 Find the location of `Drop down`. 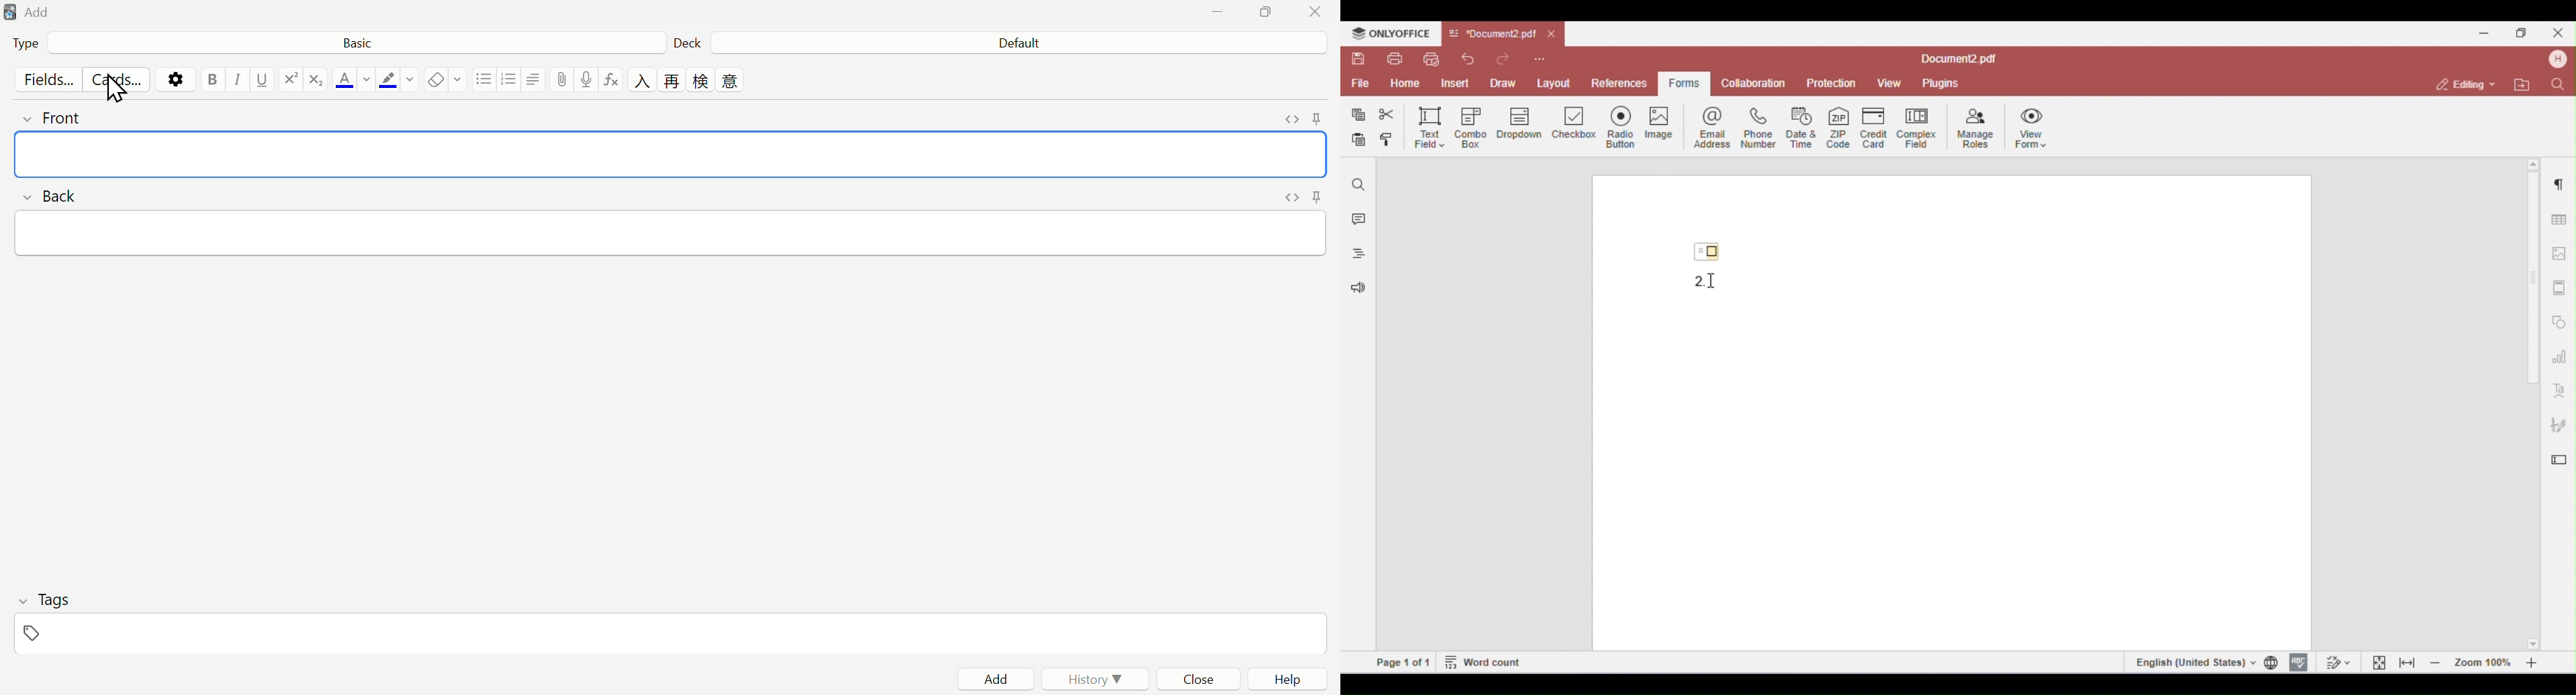

Drop down is located at coordinates (460, 82).